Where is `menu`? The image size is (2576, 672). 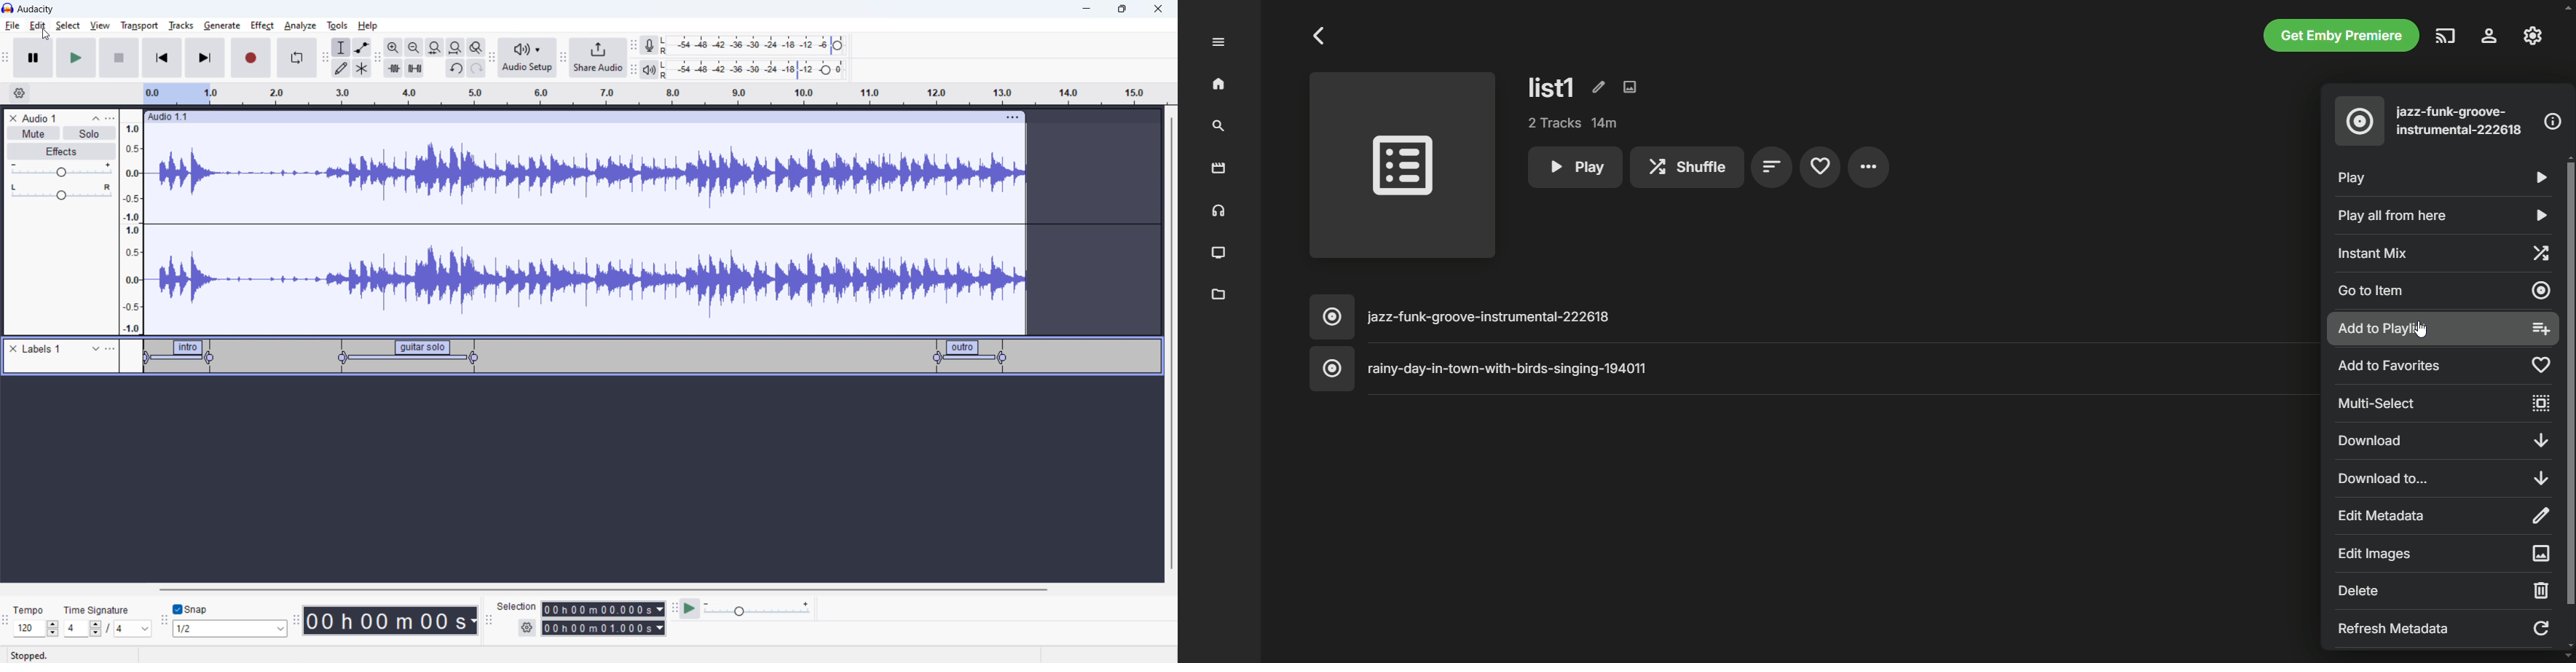
menu is located at coordinates (111, 118).